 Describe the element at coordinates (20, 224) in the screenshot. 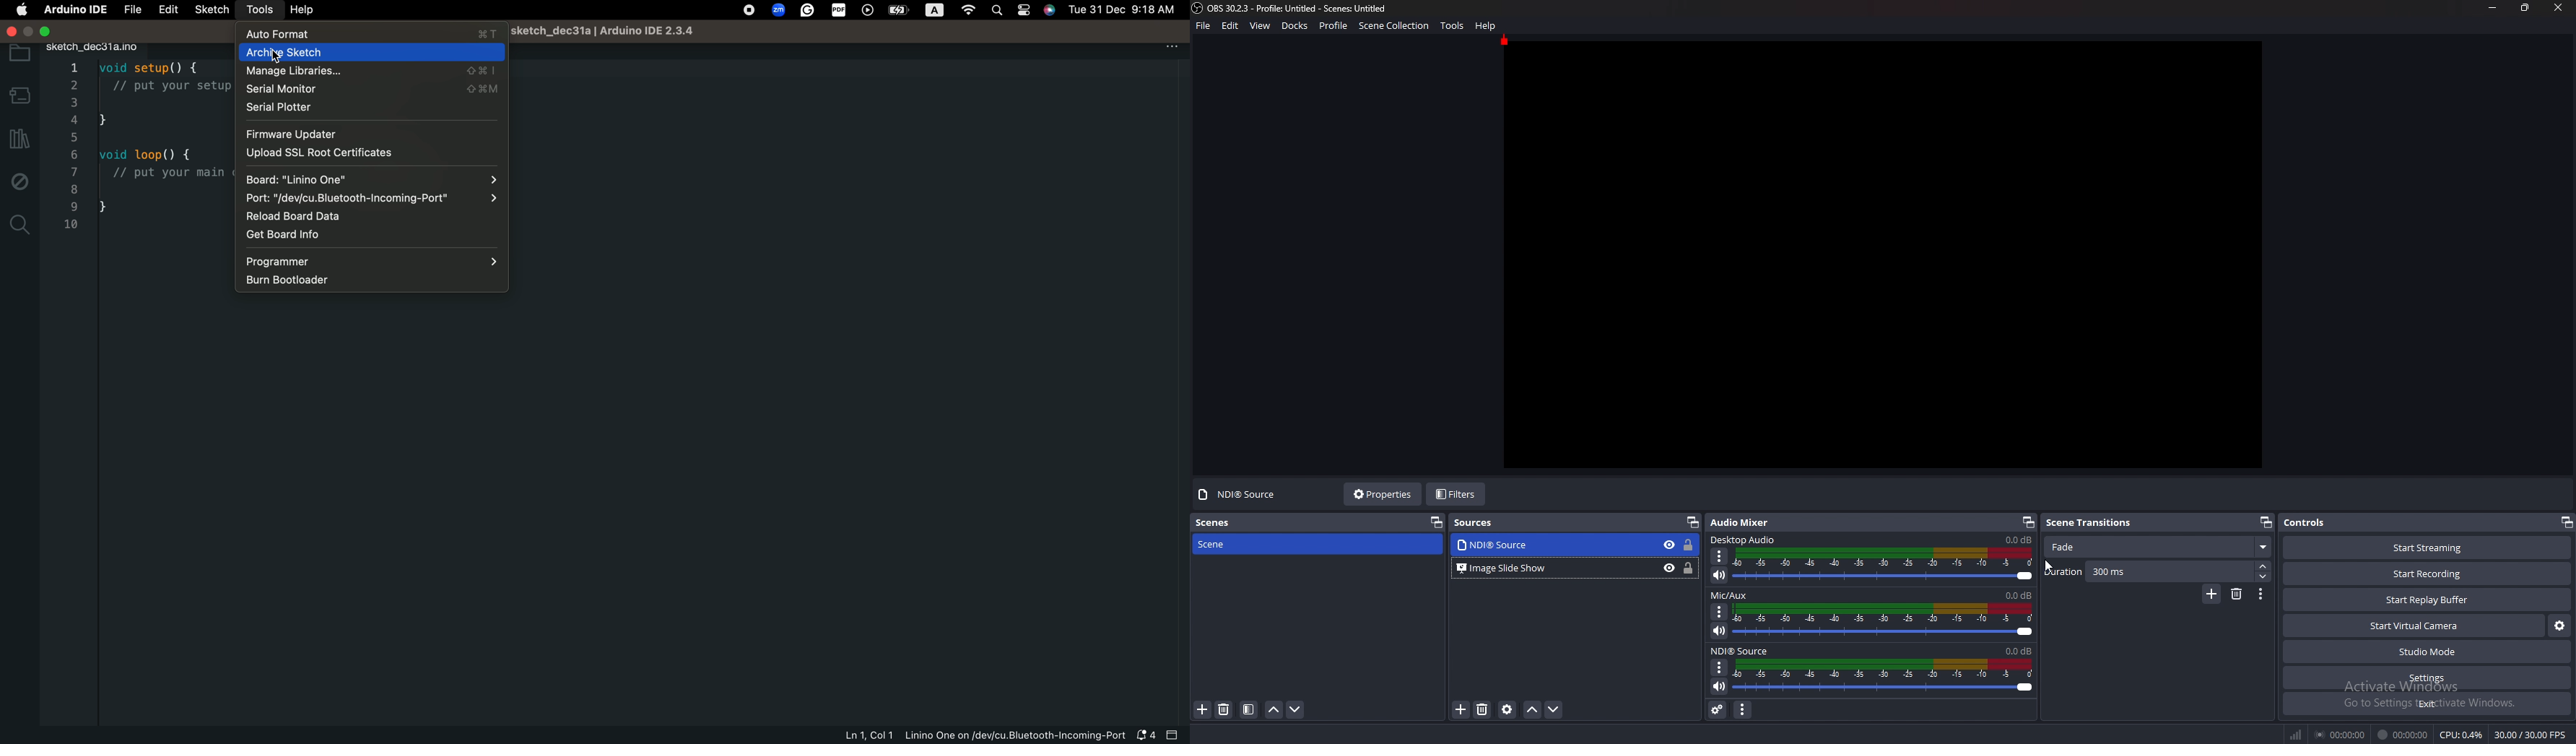

I see `search` at that location.